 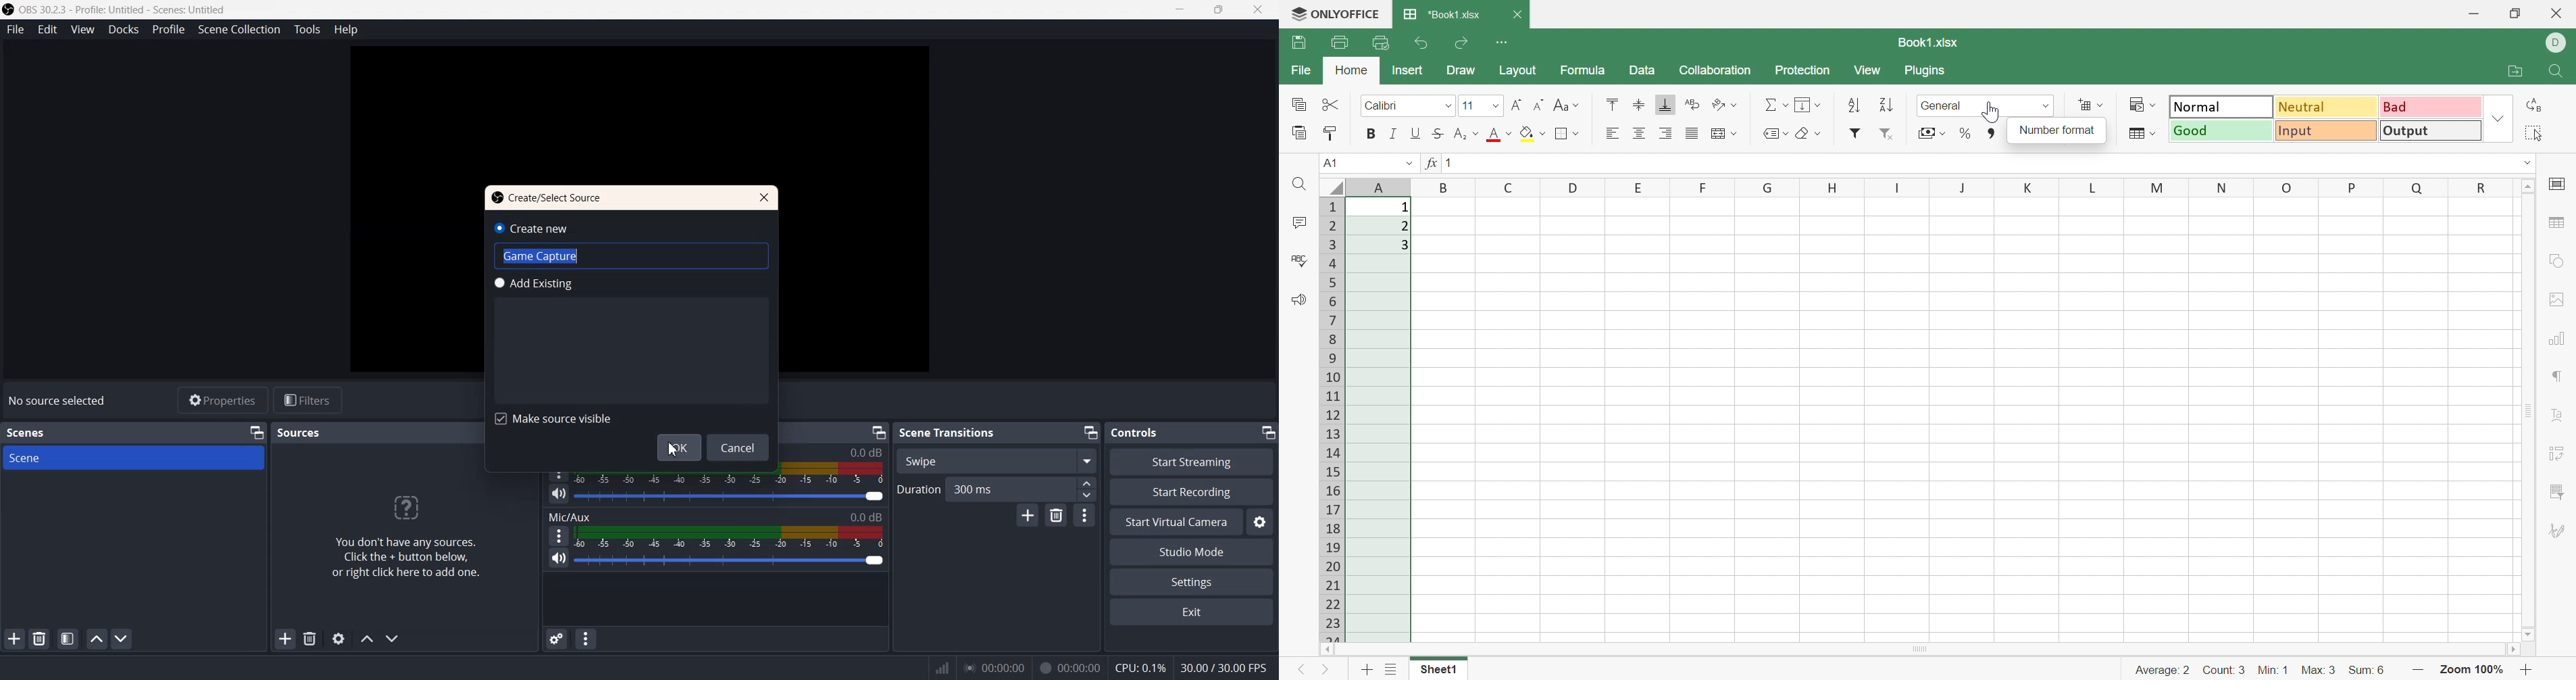 I want to click on Paragraph settings, so click(x=2558, y=378).